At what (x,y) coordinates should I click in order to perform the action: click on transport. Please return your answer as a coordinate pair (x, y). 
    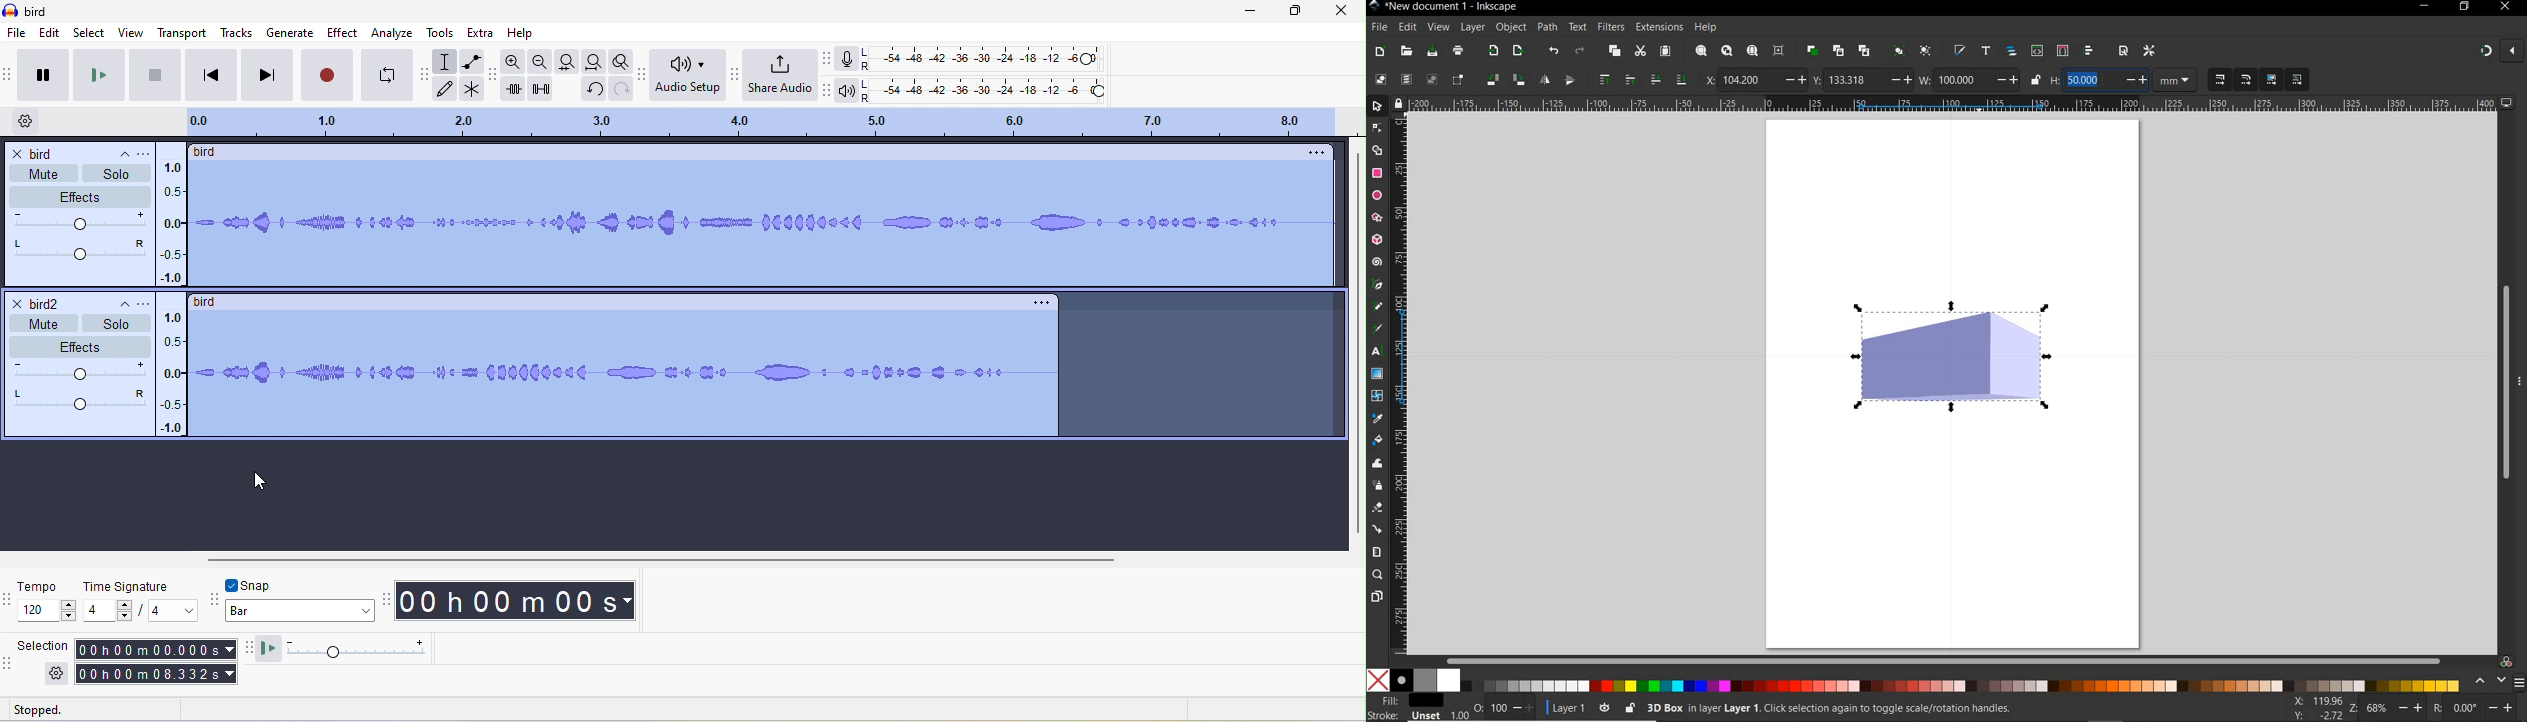
    Looking at the image, I should click on (183, 31).